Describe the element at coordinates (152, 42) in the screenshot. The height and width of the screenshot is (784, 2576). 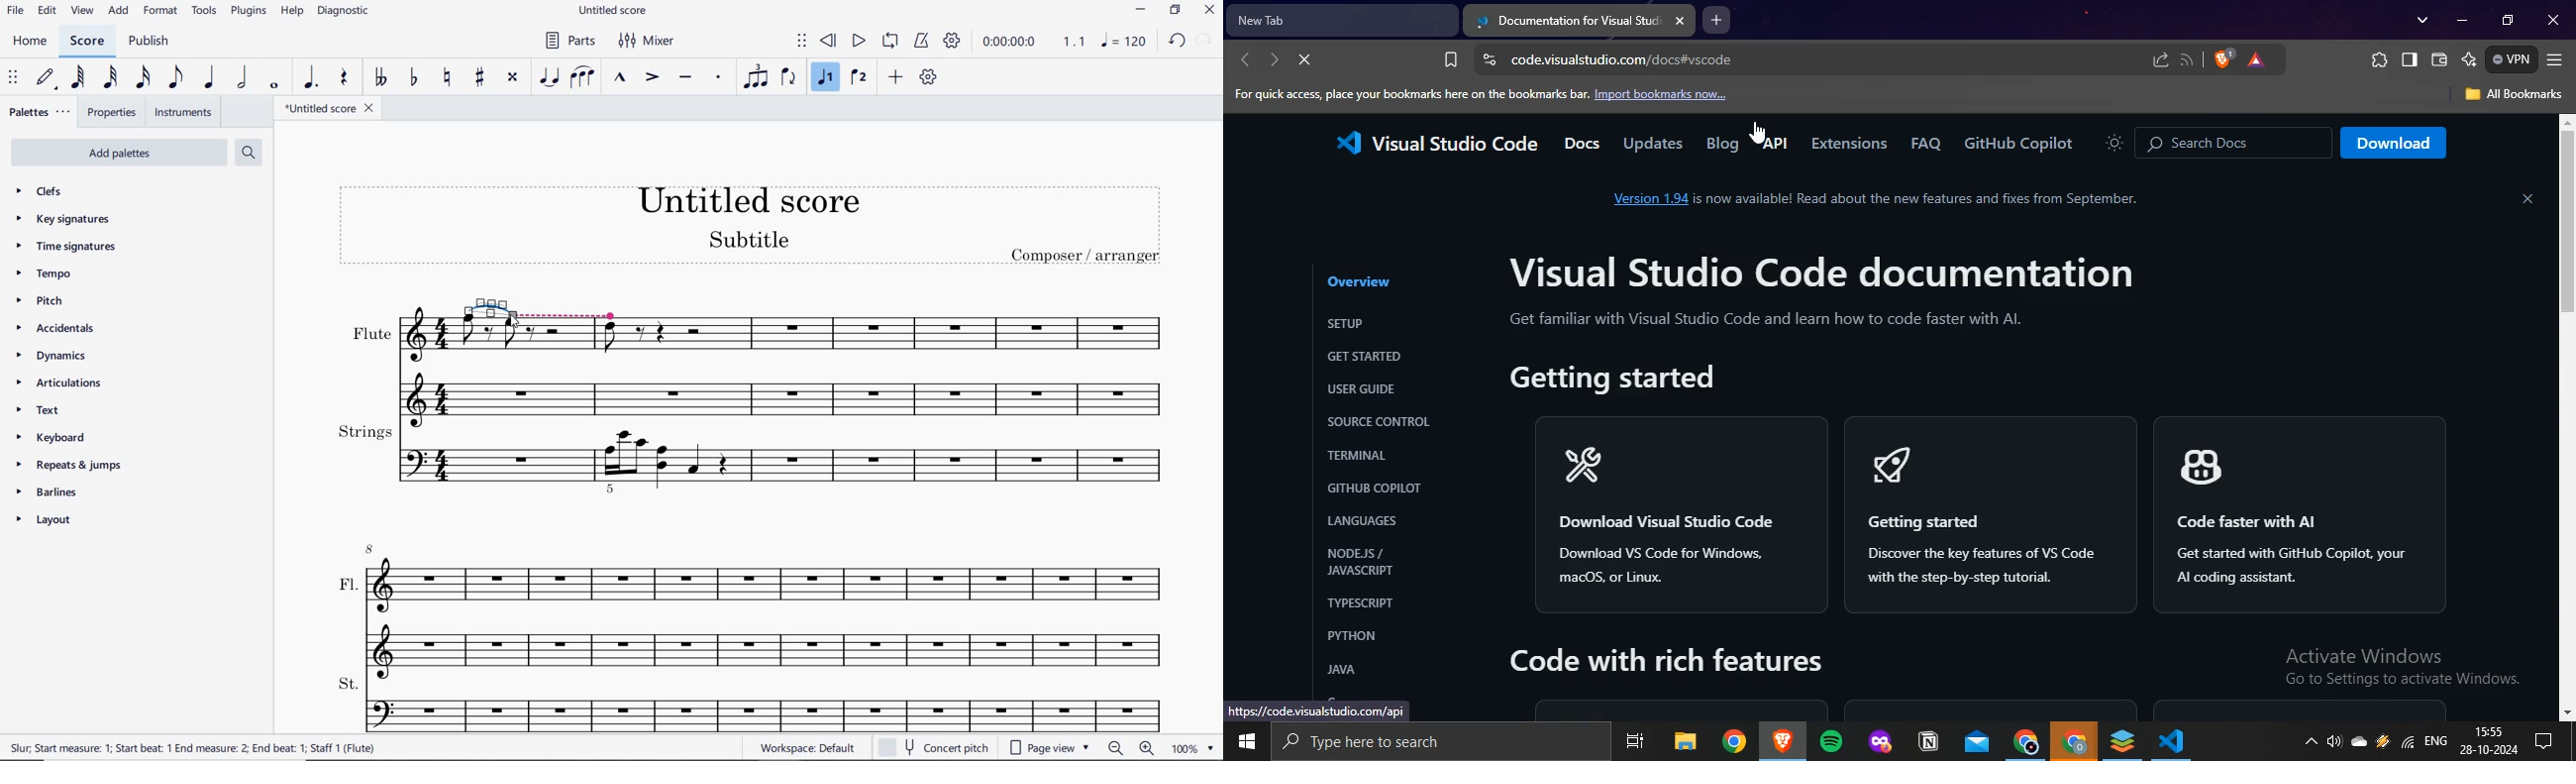
I see `PUBLISH` at that location.